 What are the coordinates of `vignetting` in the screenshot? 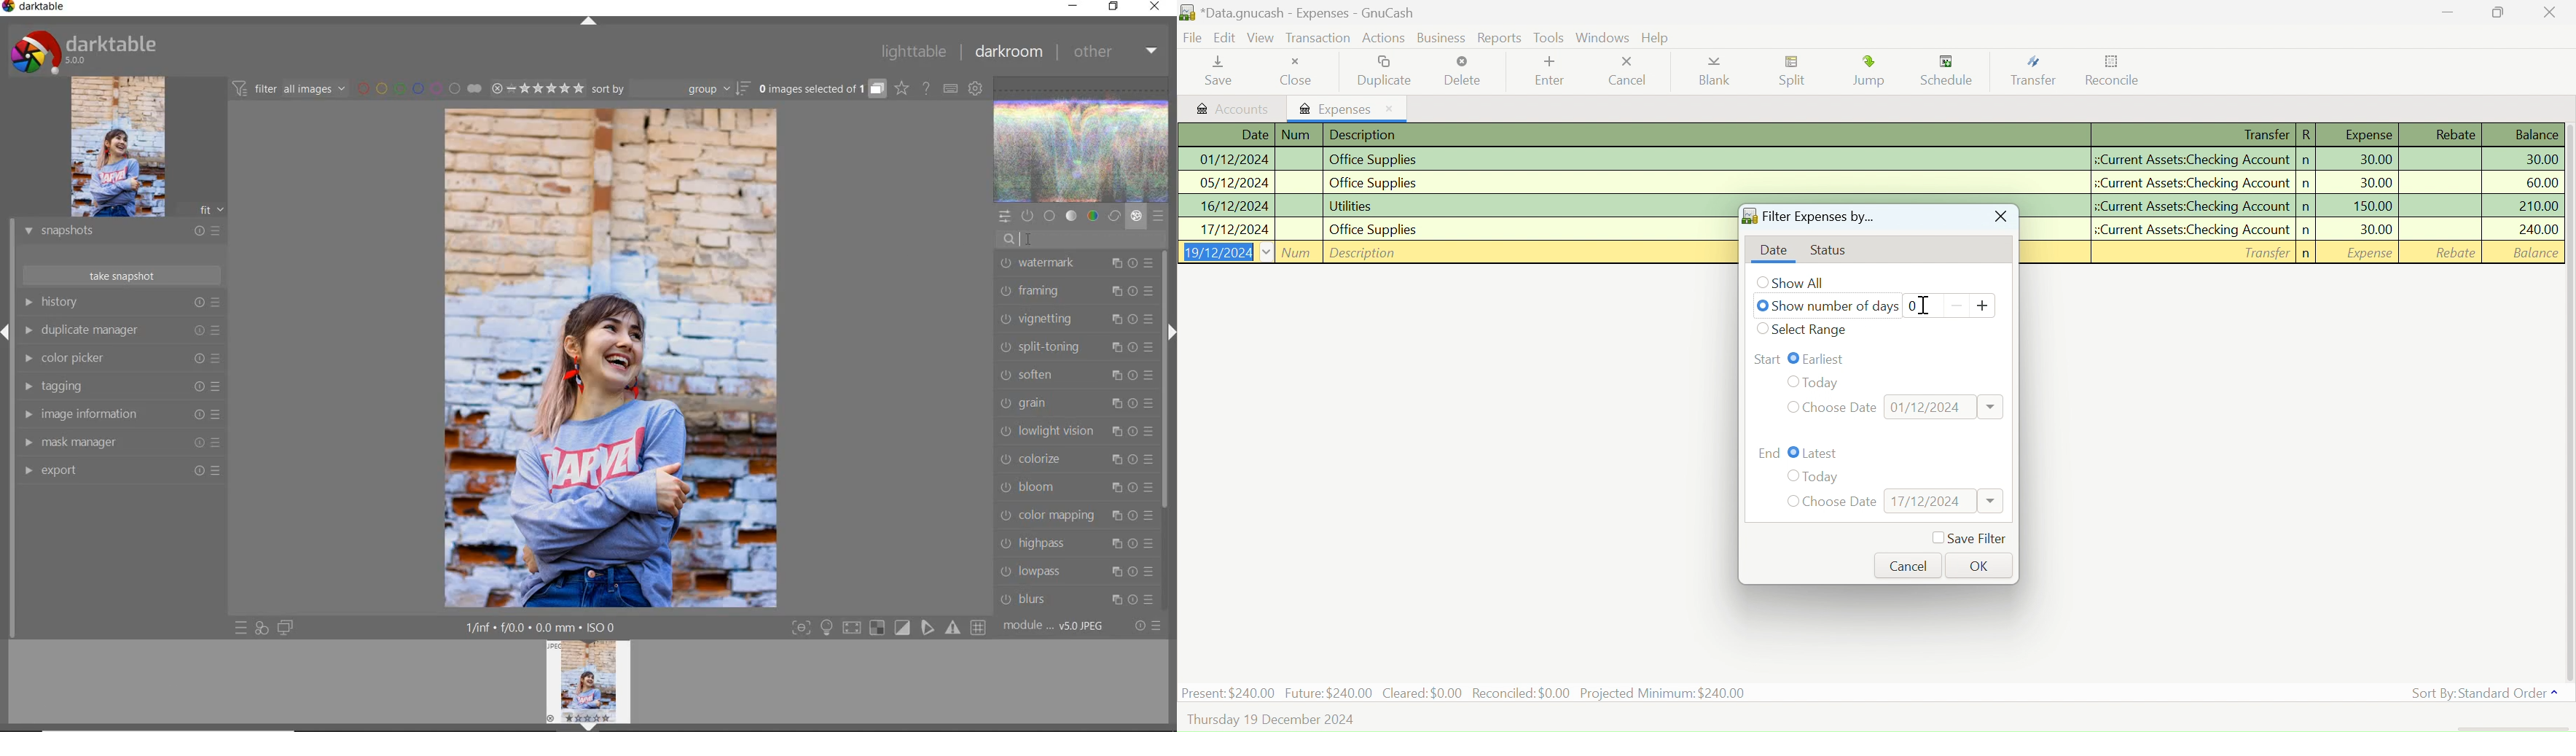 It's located at (1076, 320).